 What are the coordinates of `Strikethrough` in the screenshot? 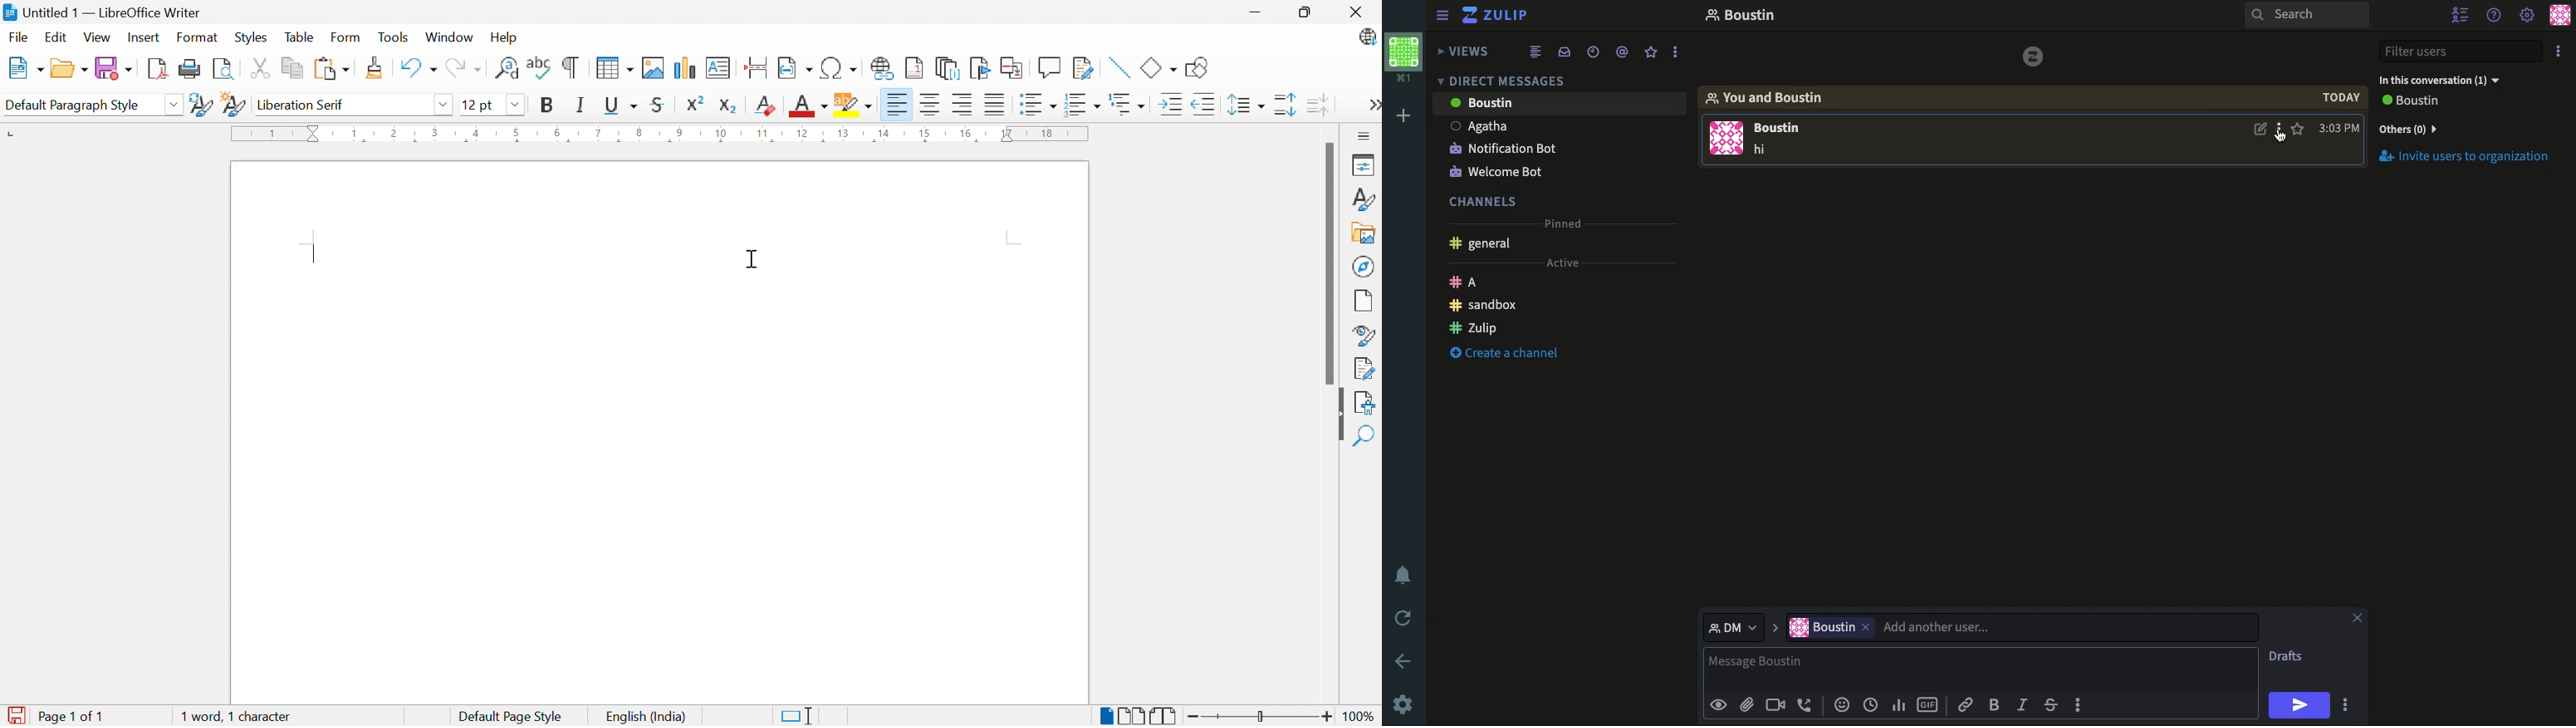 It's located at (658, 107).